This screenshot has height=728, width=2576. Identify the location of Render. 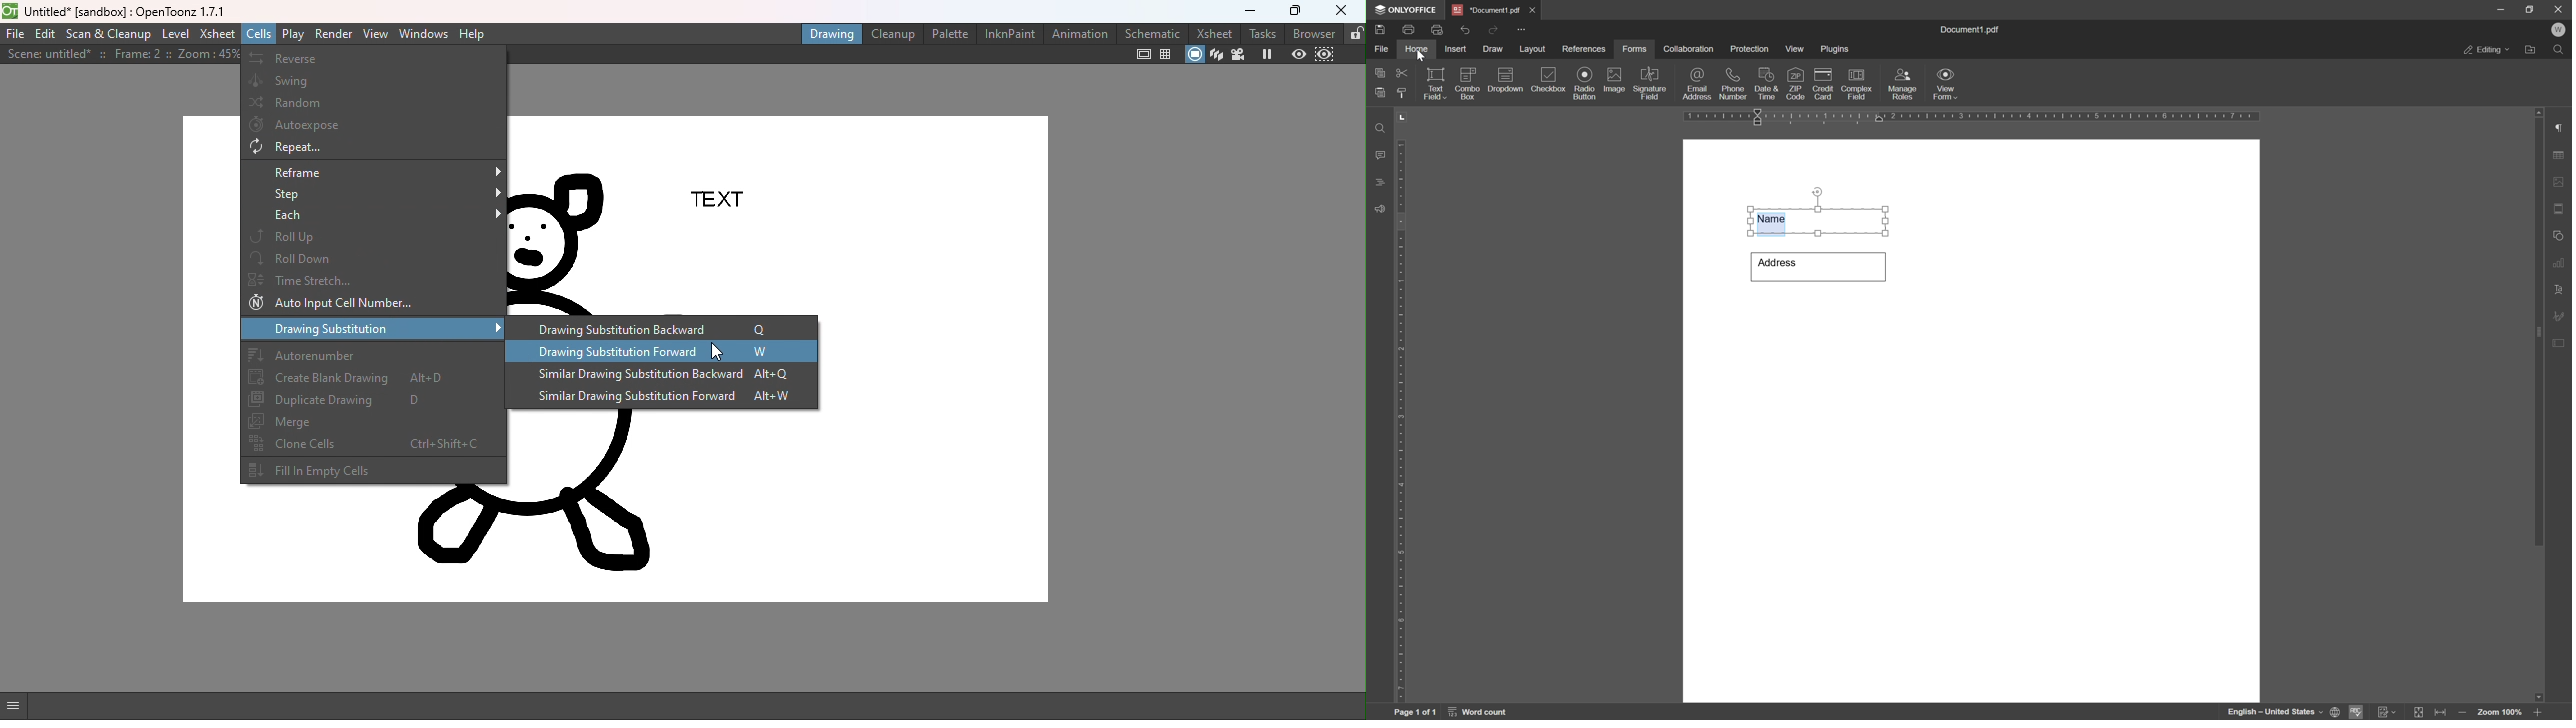
(336, 35).